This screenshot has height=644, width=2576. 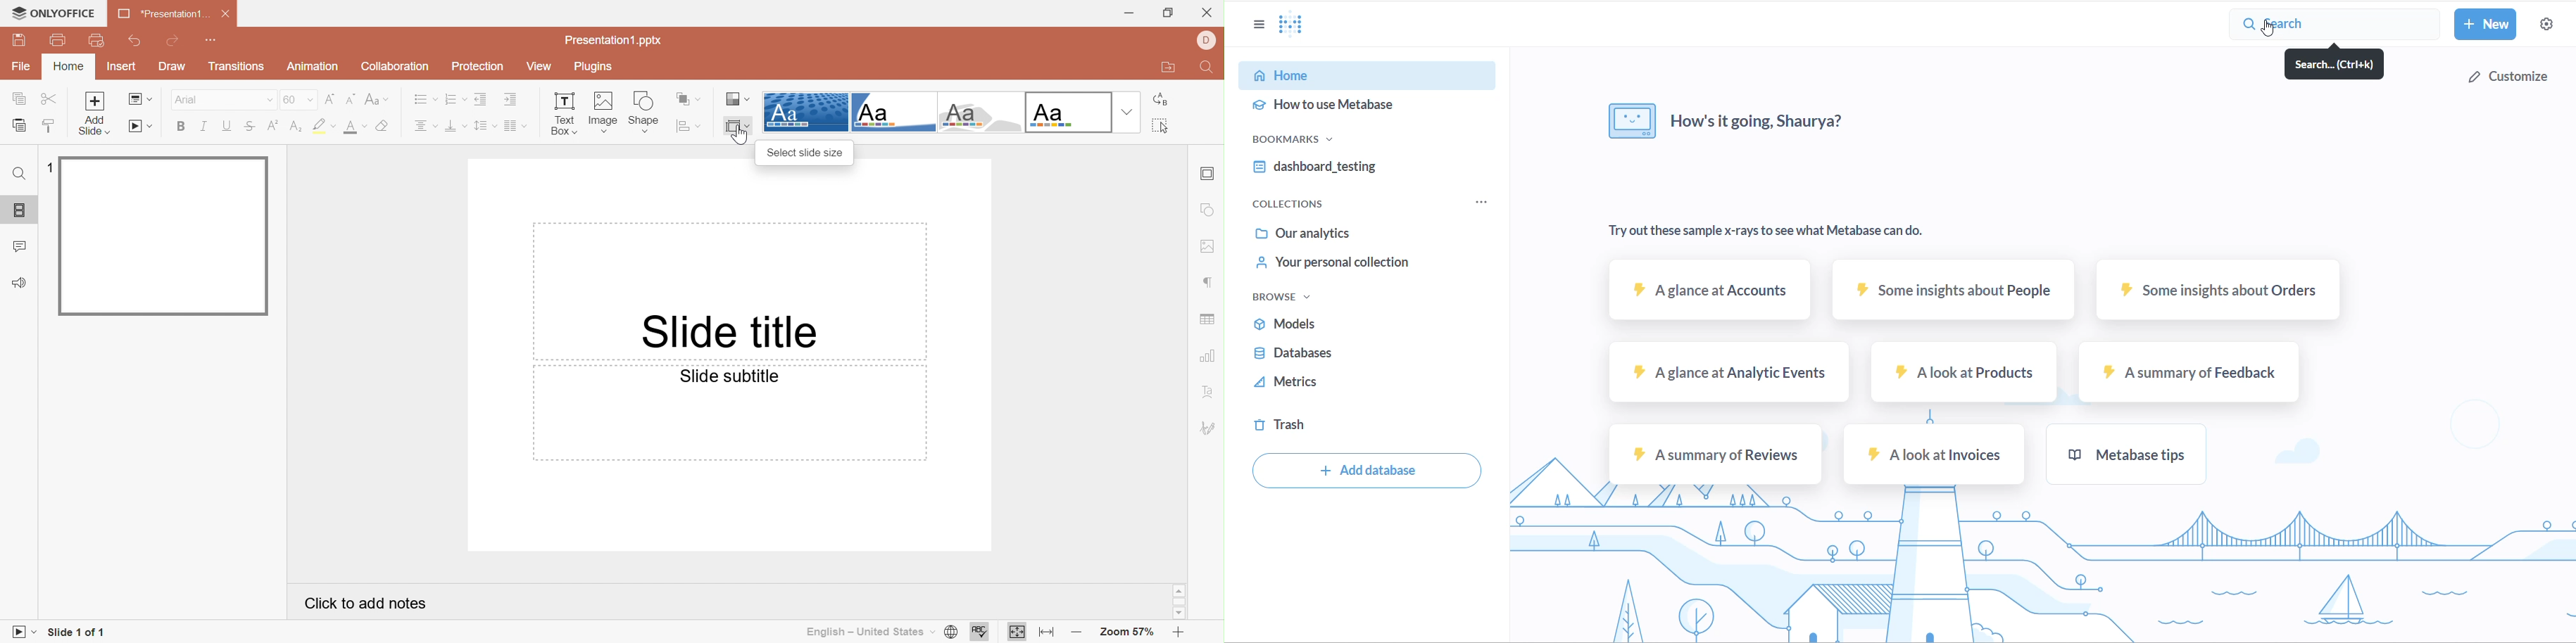 What do you see at coordinates (220, 98) in the screenshot?
I see `Font` at bounding box center [220, 98].